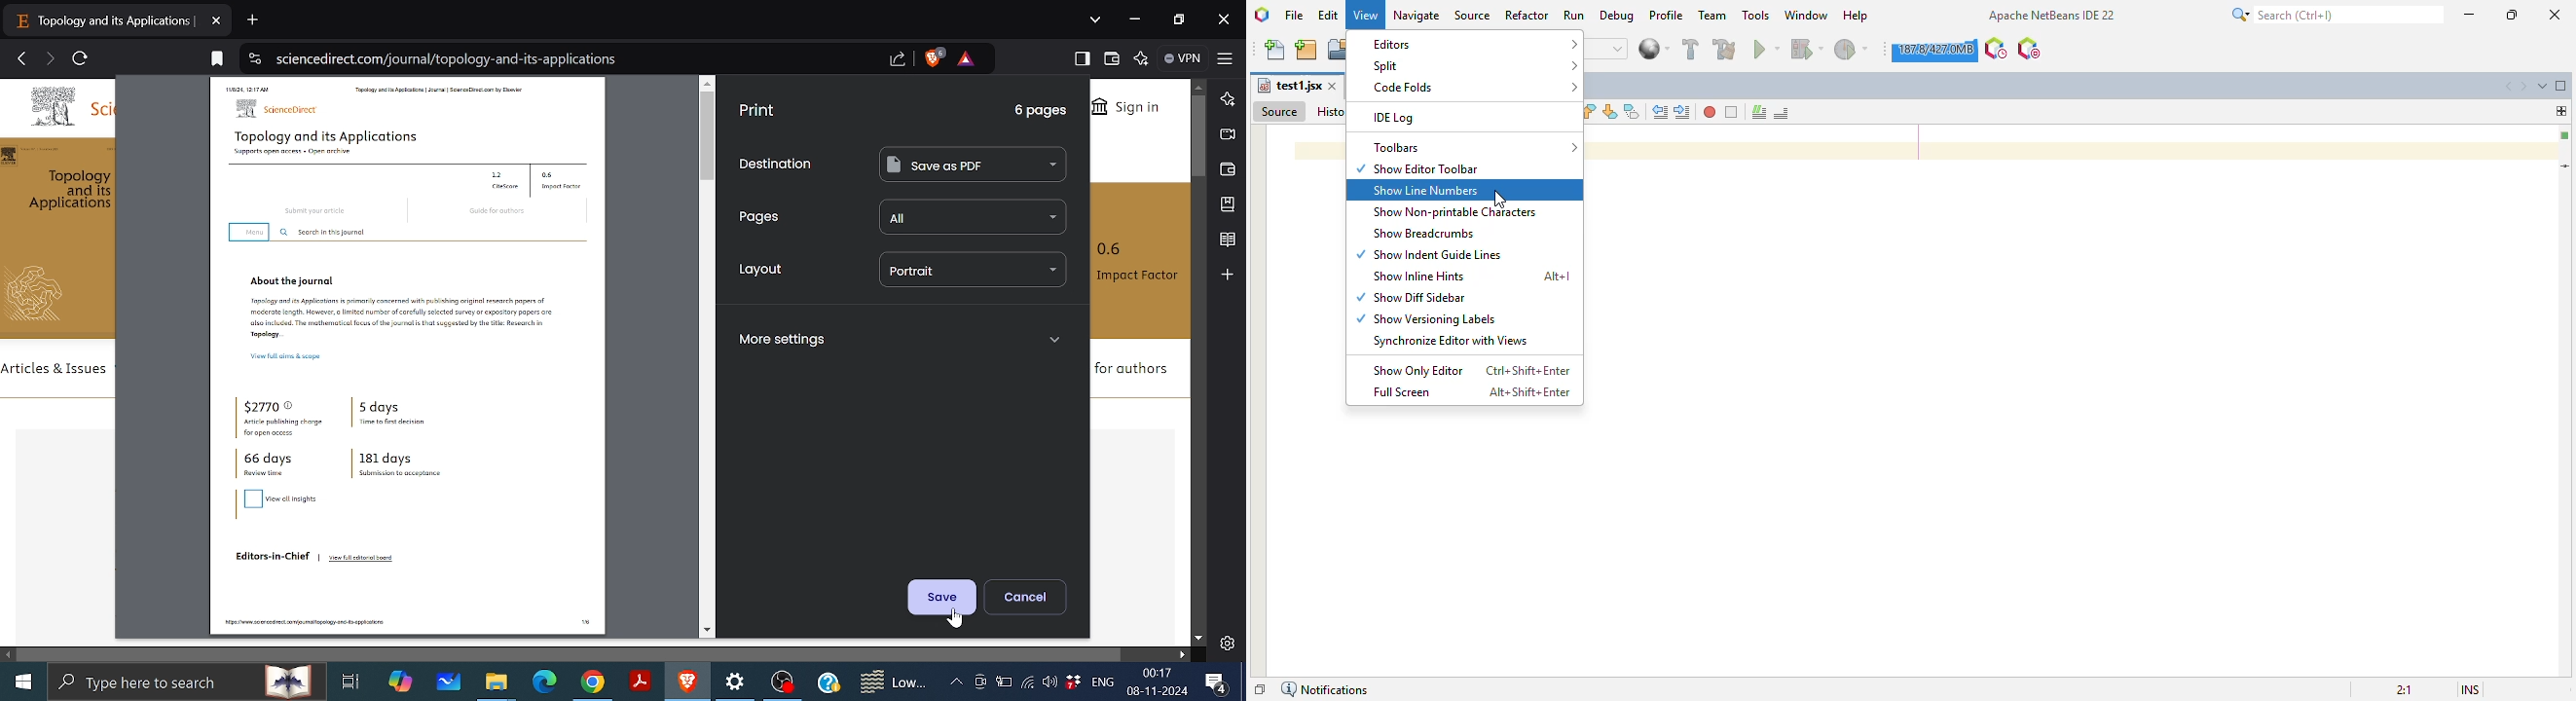 Image resolution: width=2576 pixels, height=728 pixels. Describe the element at coordinates (565, 180) in the screenshot. I see `0.6 . Impact Factor` at that location.